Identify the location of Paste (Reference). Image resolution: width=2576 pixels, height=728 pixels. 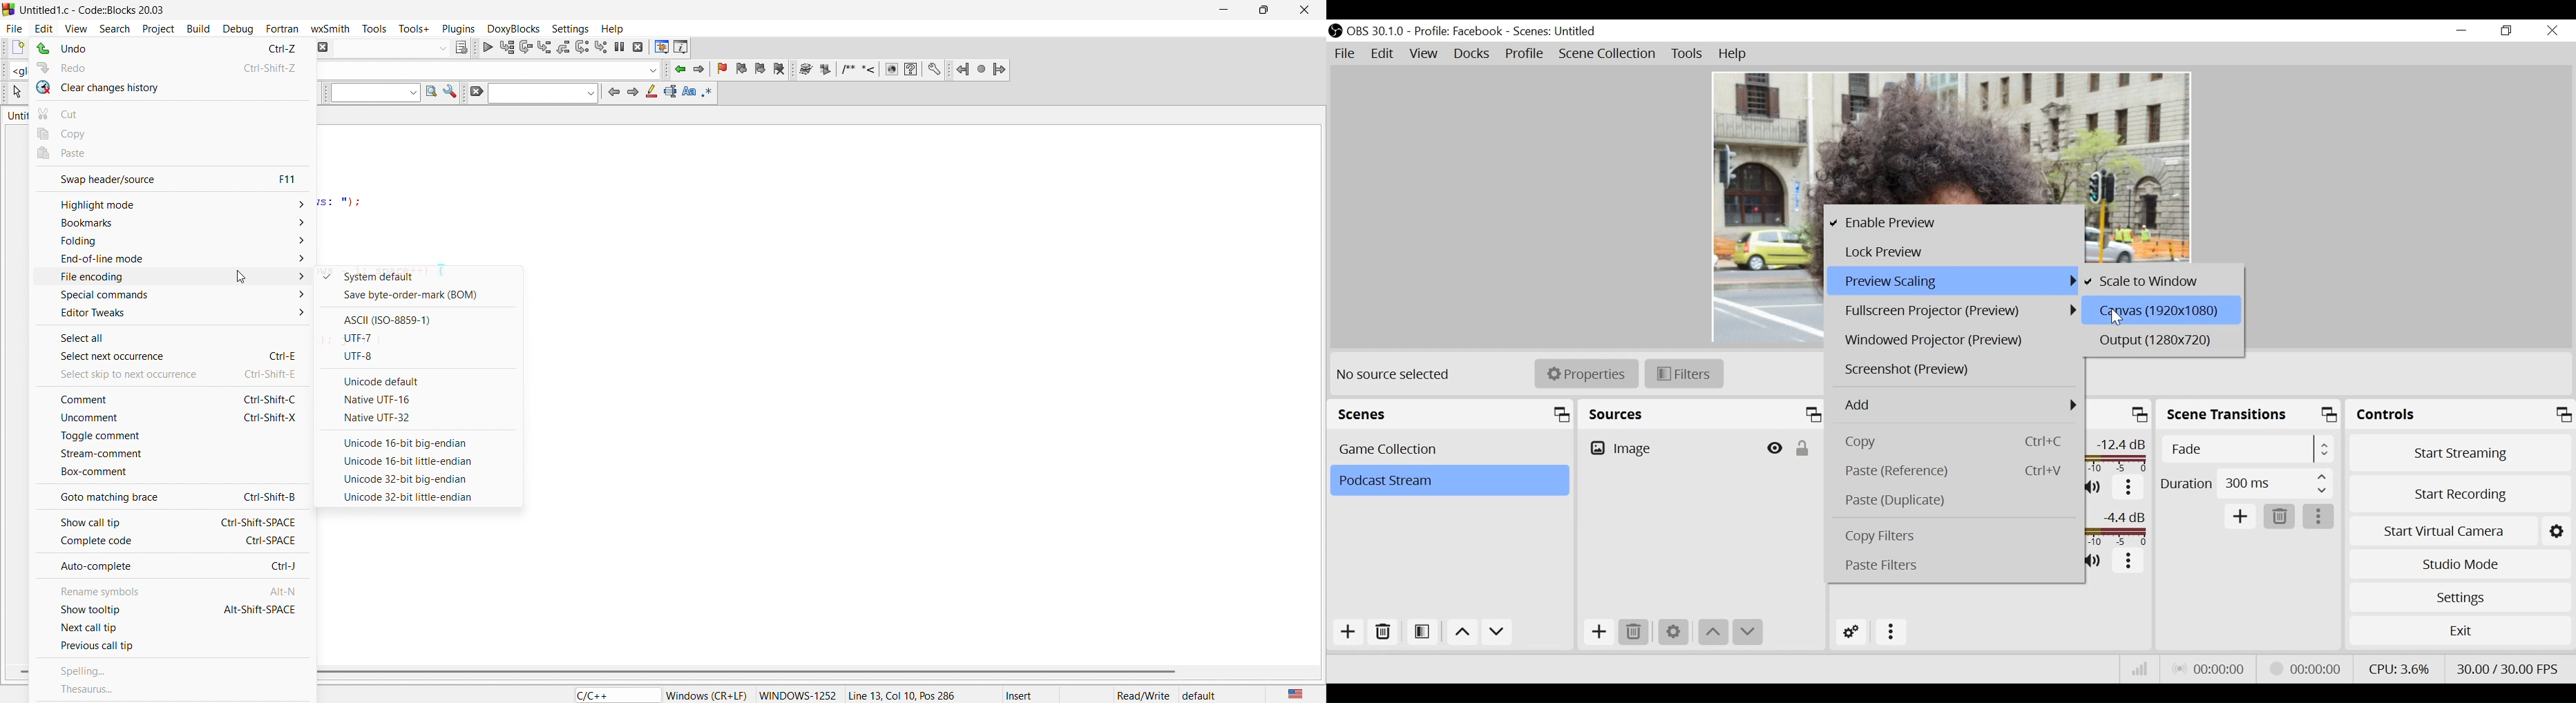
(1957, 470).